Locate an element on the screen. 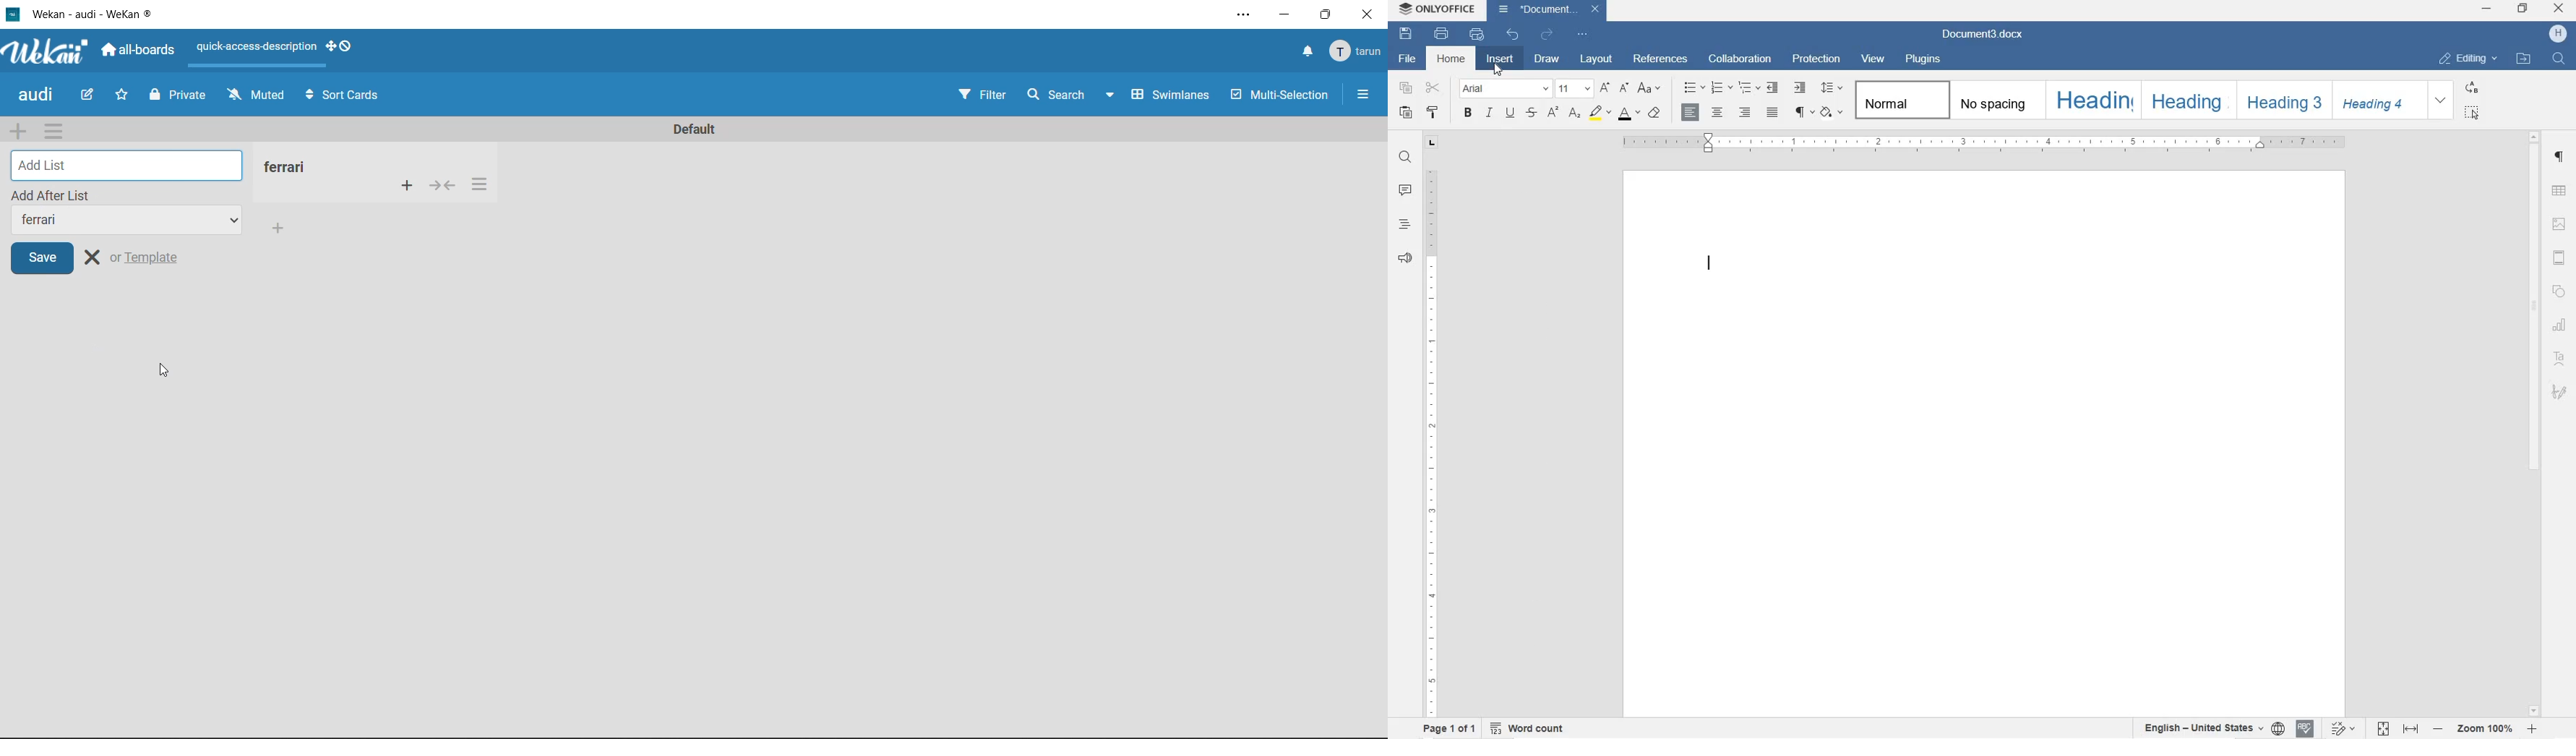 The height and width of the screenshot is (756, 2576). CENTER ALIGNMENT is located at coordinates (1718, 113).